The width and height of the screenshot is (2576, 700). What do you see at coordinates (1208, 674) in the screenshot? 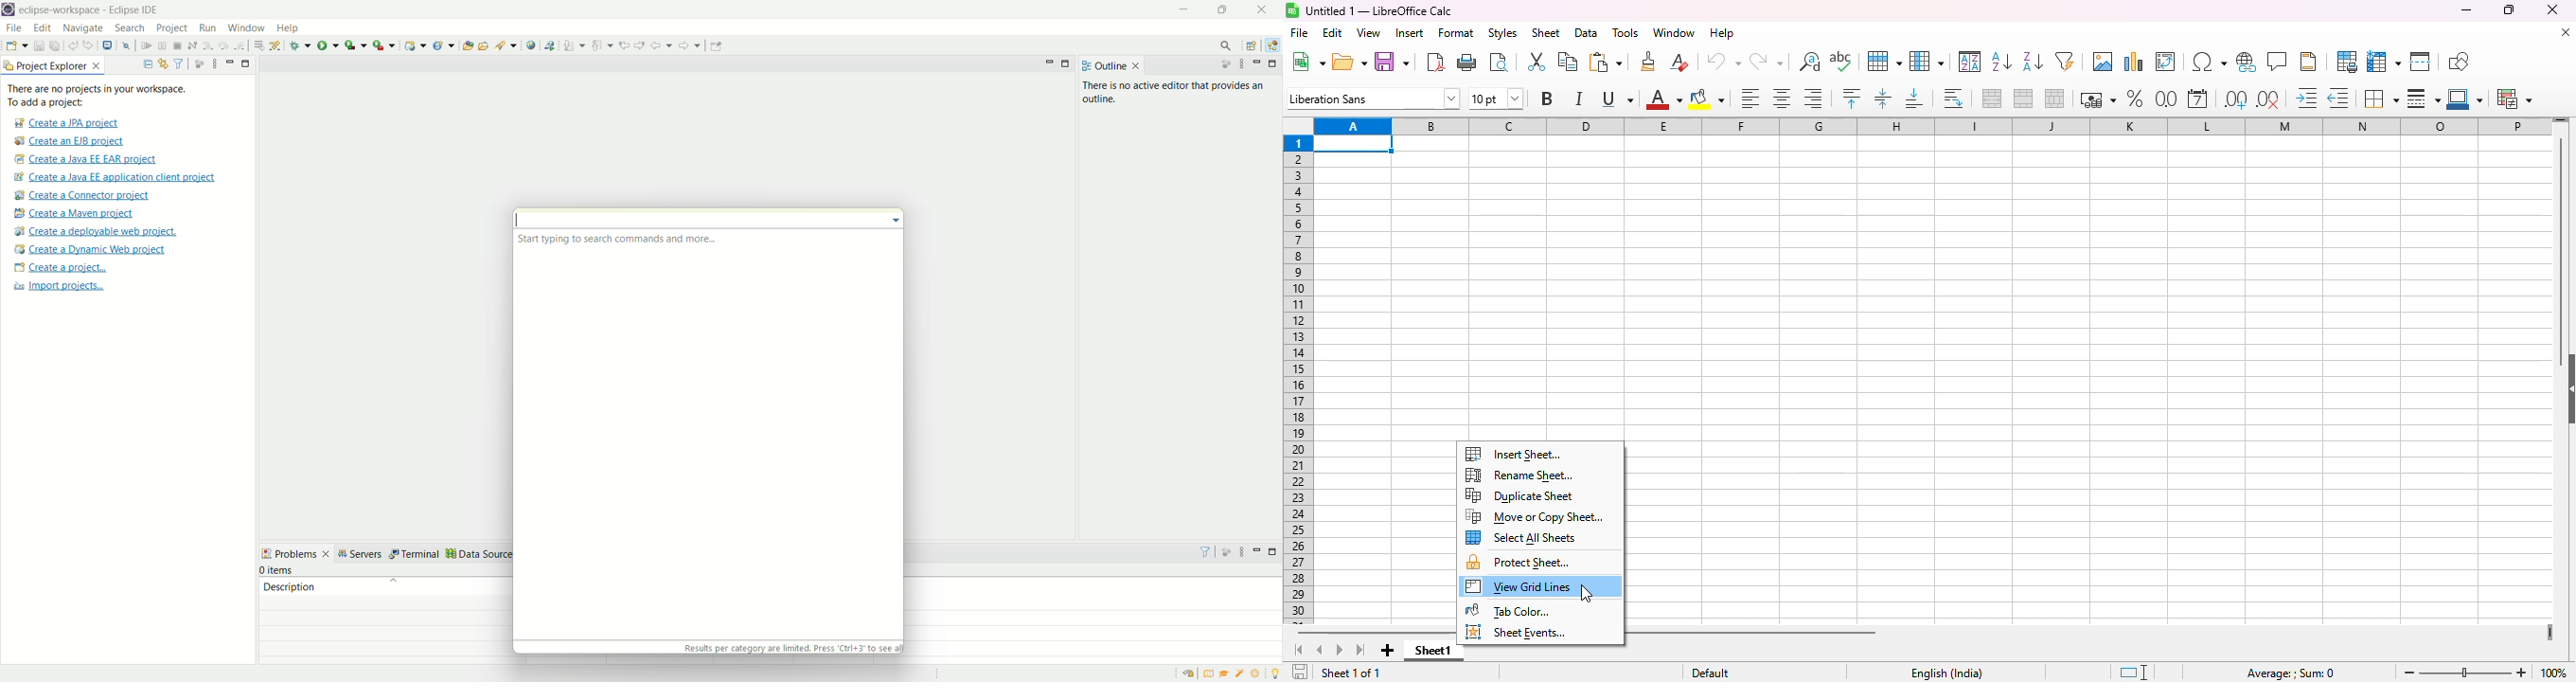
I see `overview` at bounding box center [1208, 674].